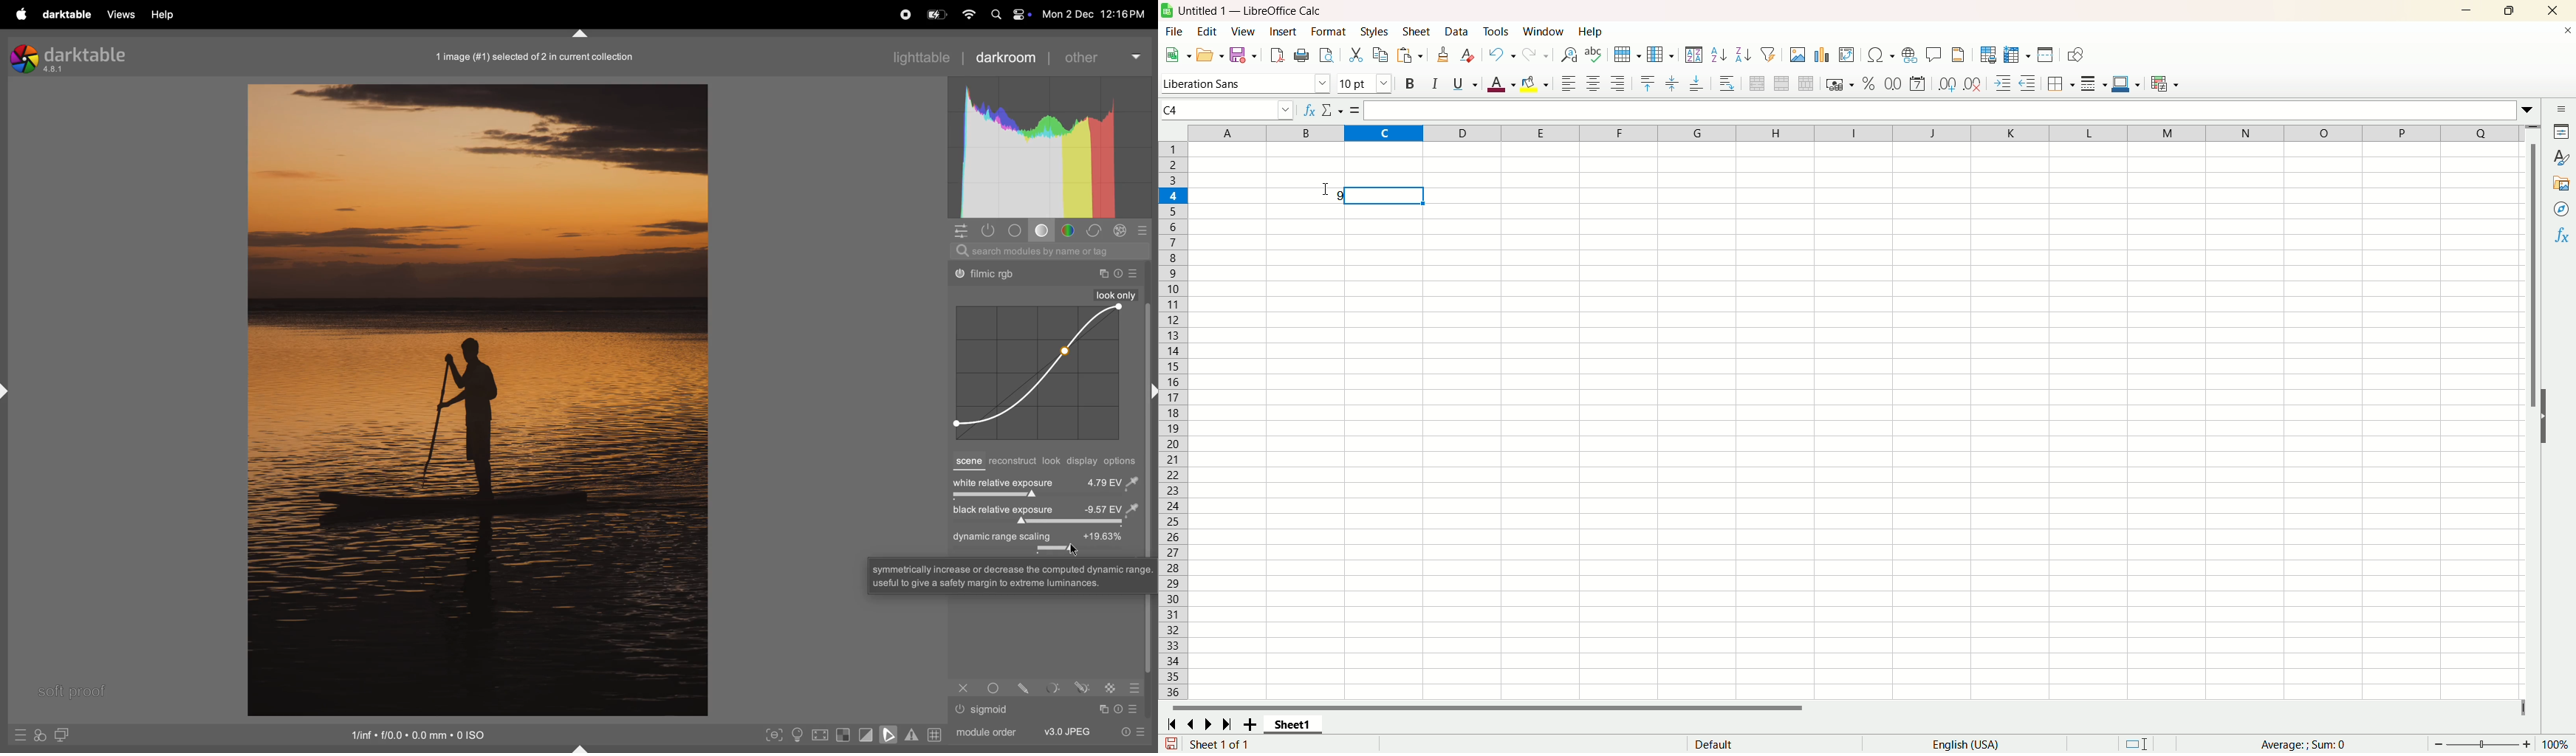 This screenshot has height=756, width=2576. Describe the element at coordinates (1593, 55) in the screenshot. I see `spelling` at that location.